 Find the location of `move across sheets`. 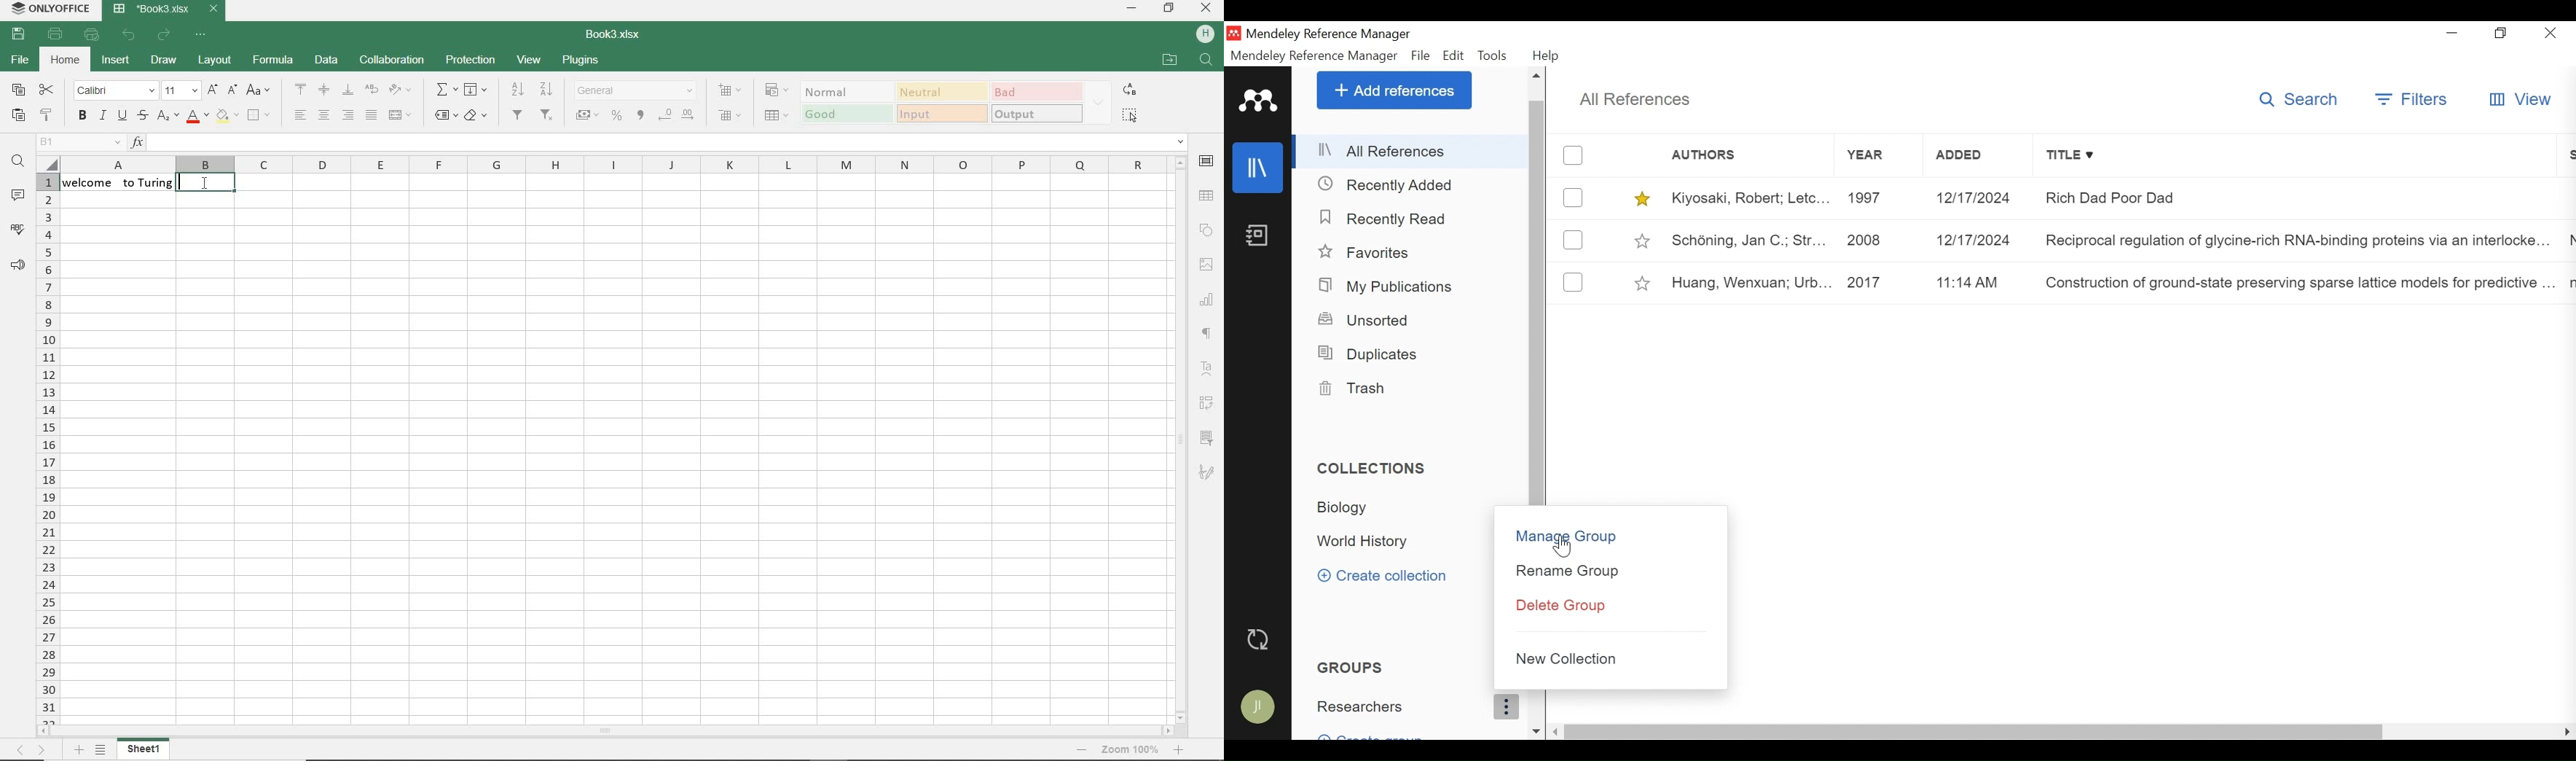

move across sheets is located at coordinates (29, 749).